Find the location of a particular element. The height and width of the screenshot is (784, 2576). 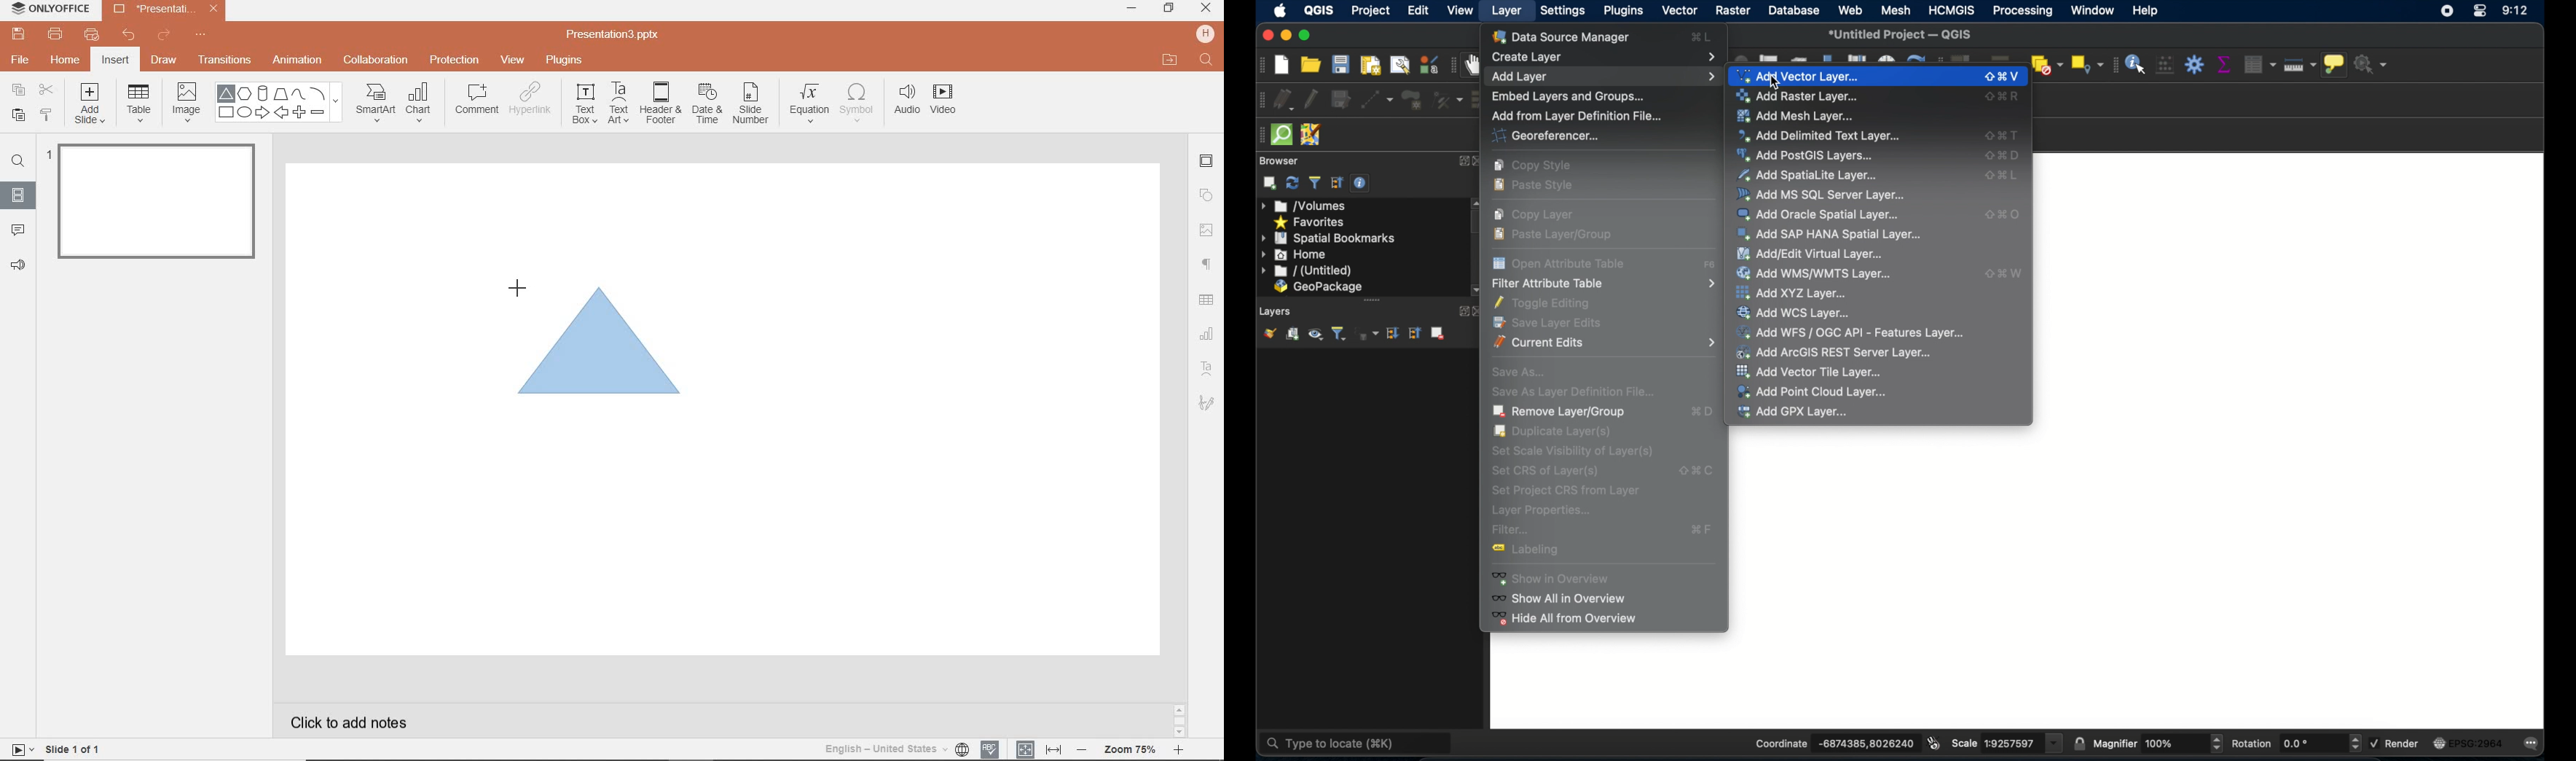

Paste Layer/Group is located at coordinates (1580, 235).